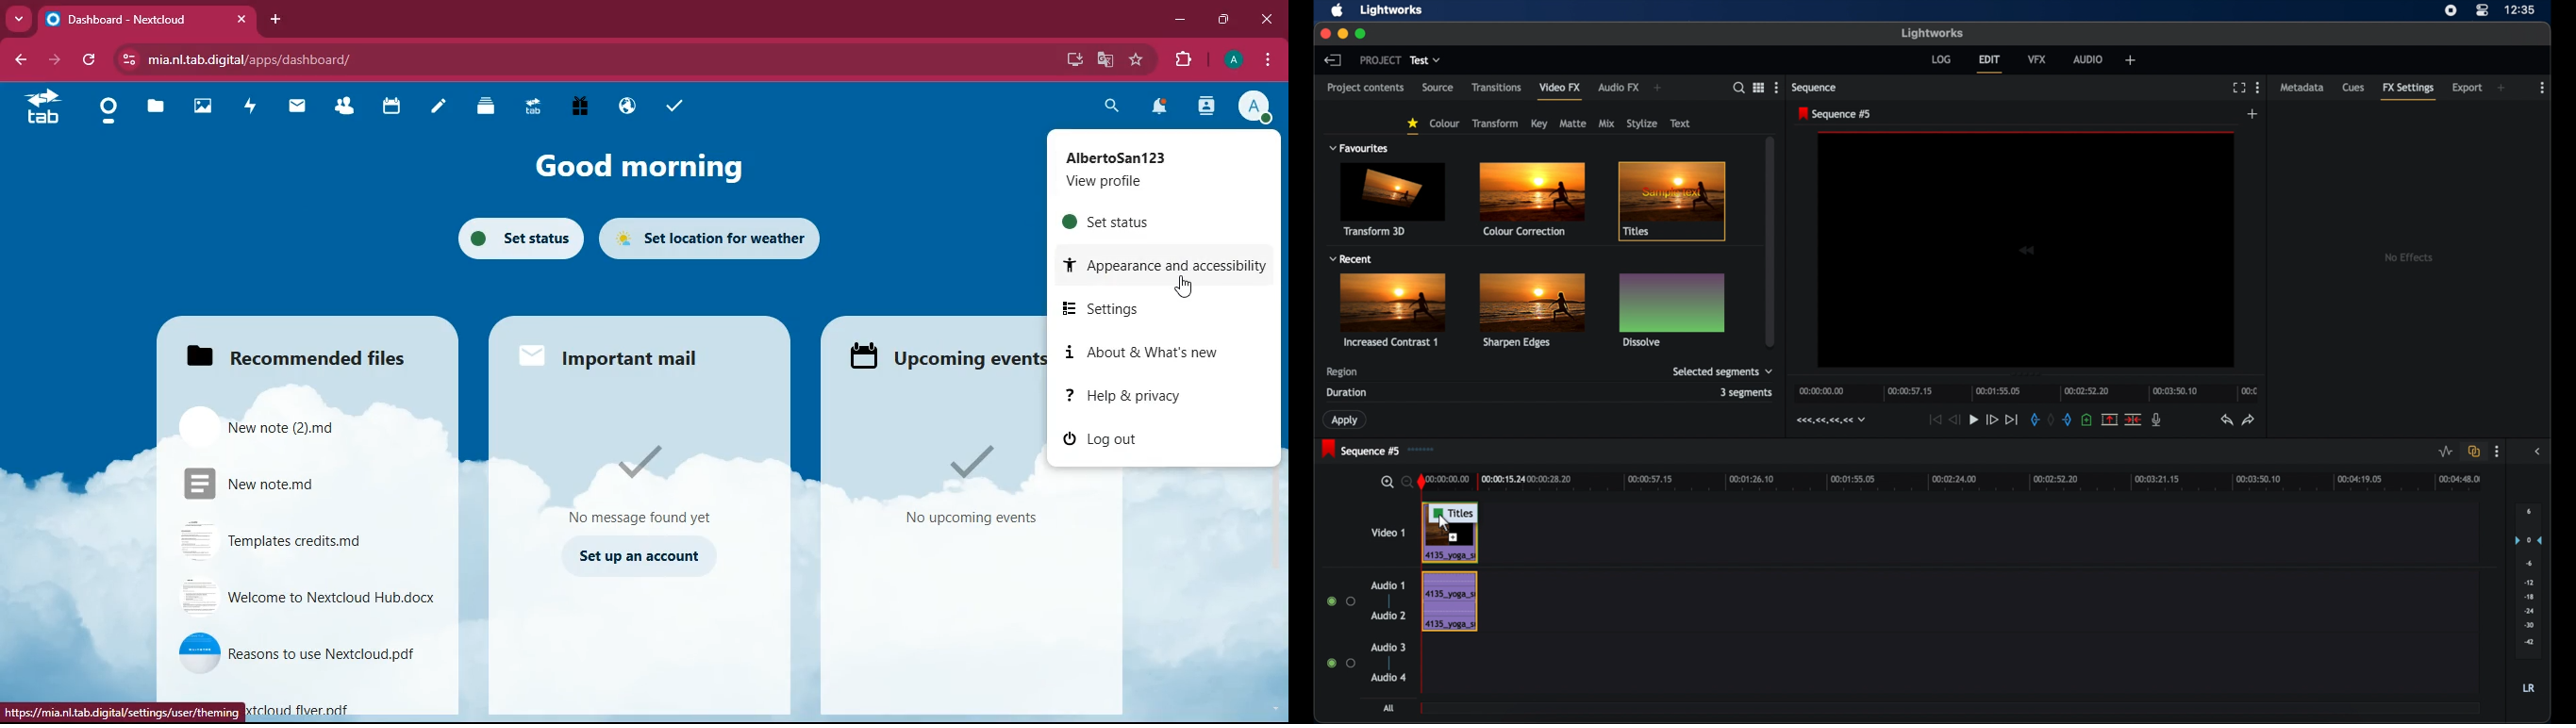 This screenshot has height=728, width=2576. Describe the element at coordinates (1170, 268) in the screenshot. I see `appearance` at that location.